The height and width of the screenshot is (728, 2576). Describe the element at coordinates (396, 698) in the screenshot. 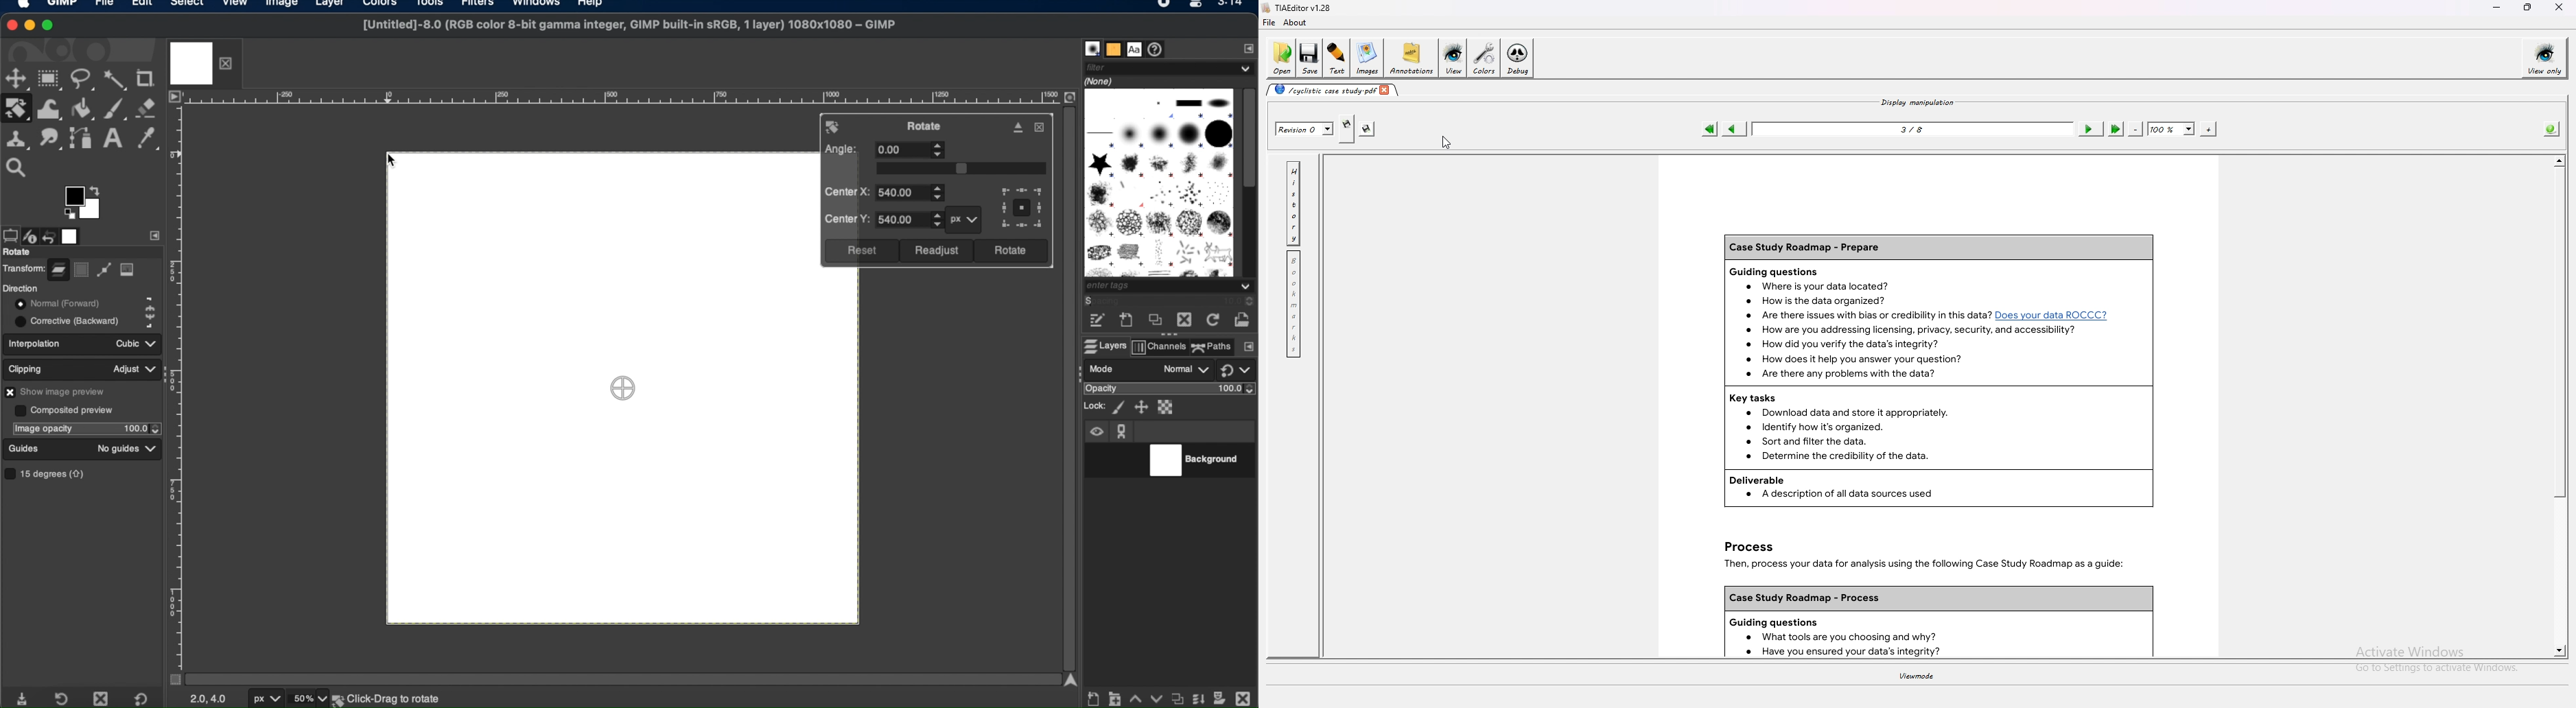

I see `background` at that location.